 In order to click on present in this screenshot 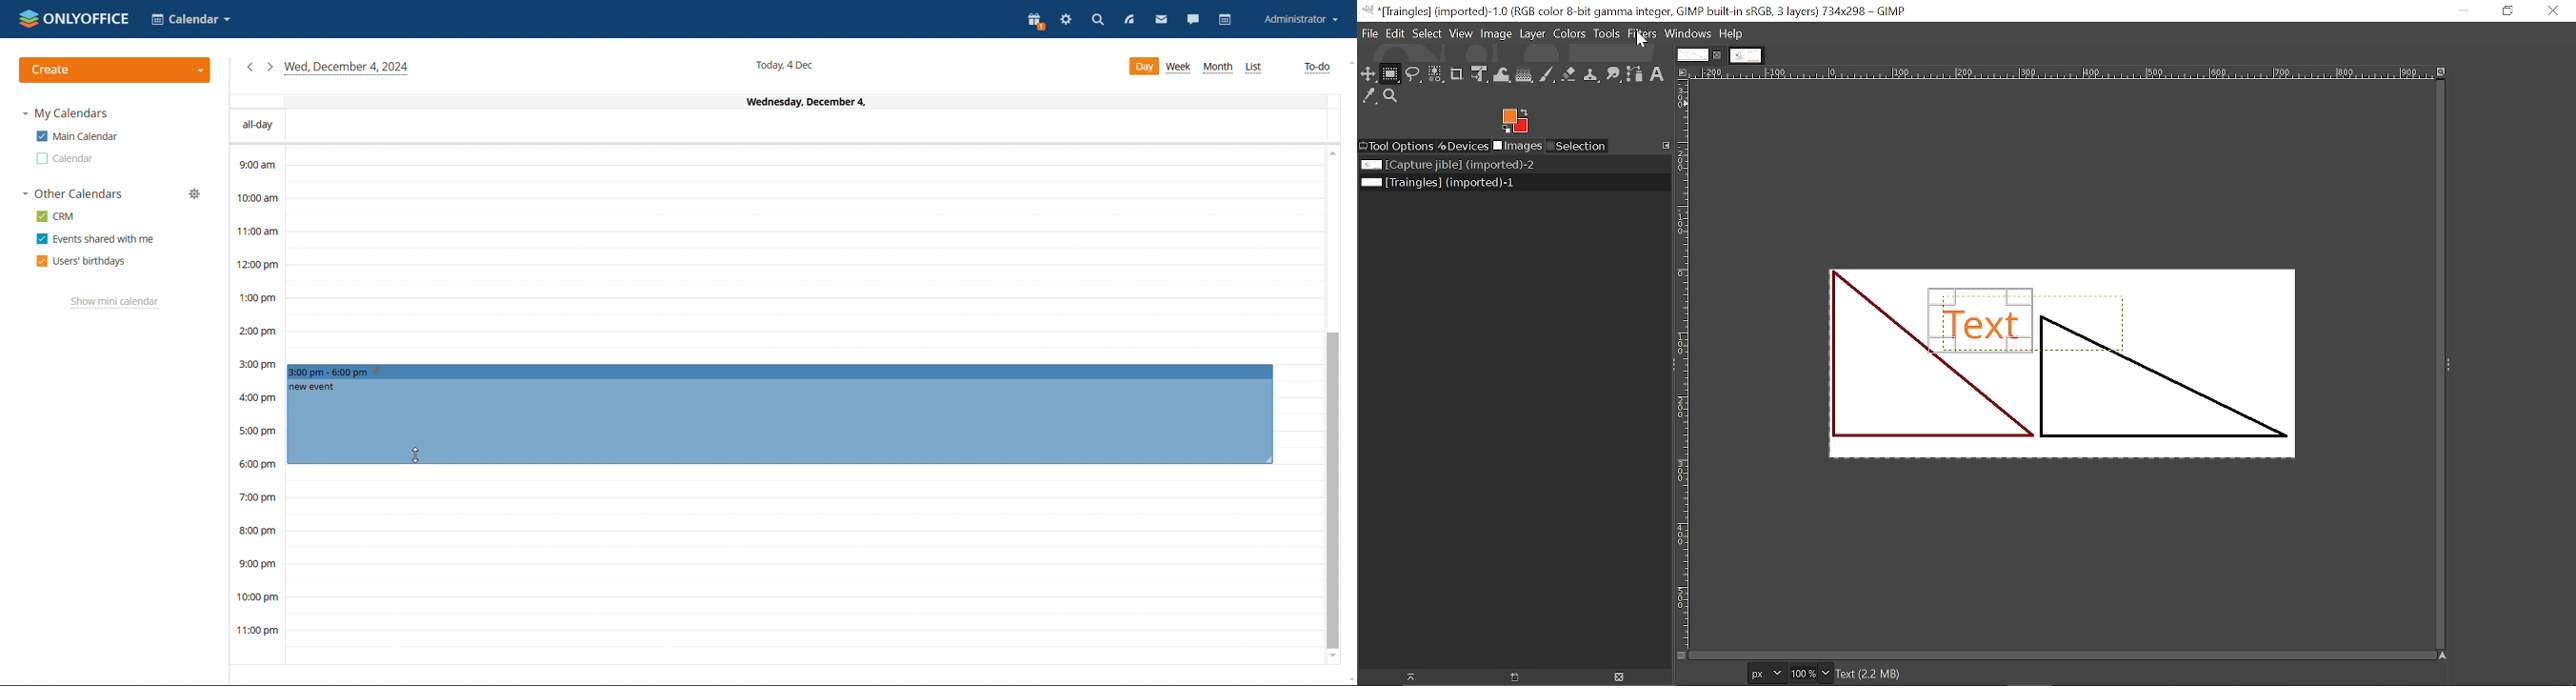, I will do `click(1035, 20)`.